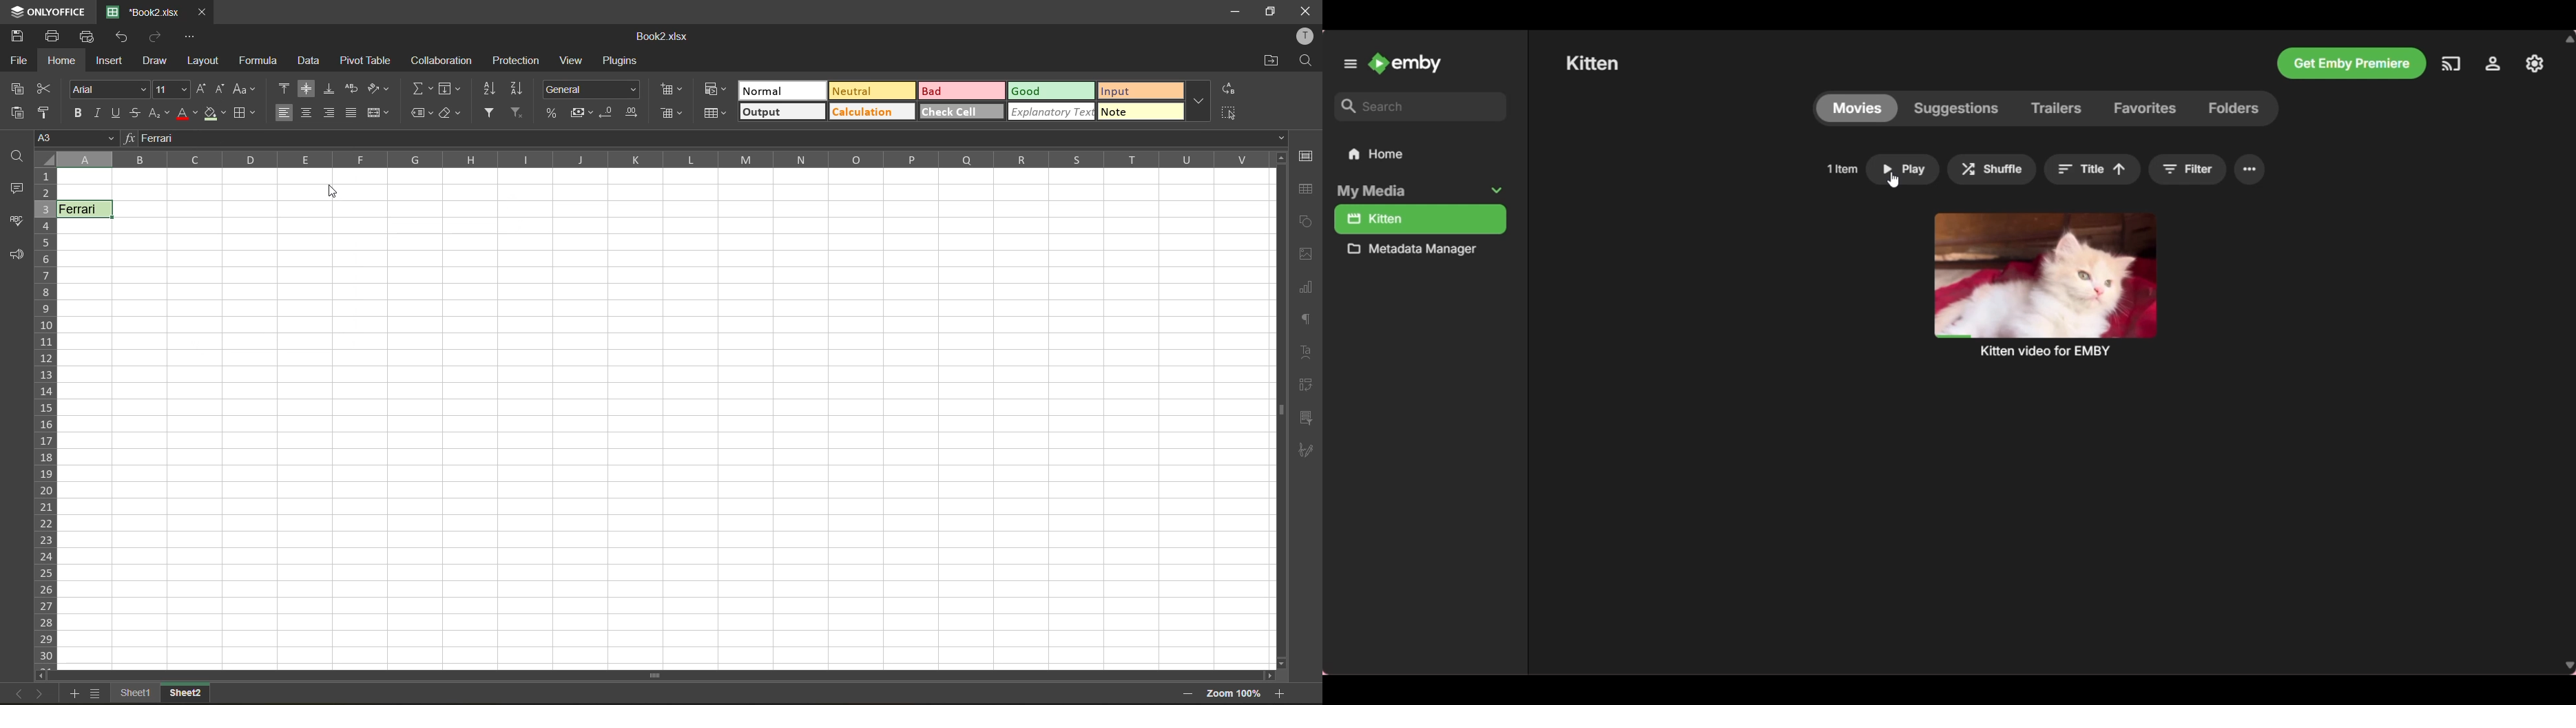 This screenshot has height=728, width=2576. What do you see at coordinates (958, 91) in the screenshot?
I see `bad` at bounding box center [958, 91].